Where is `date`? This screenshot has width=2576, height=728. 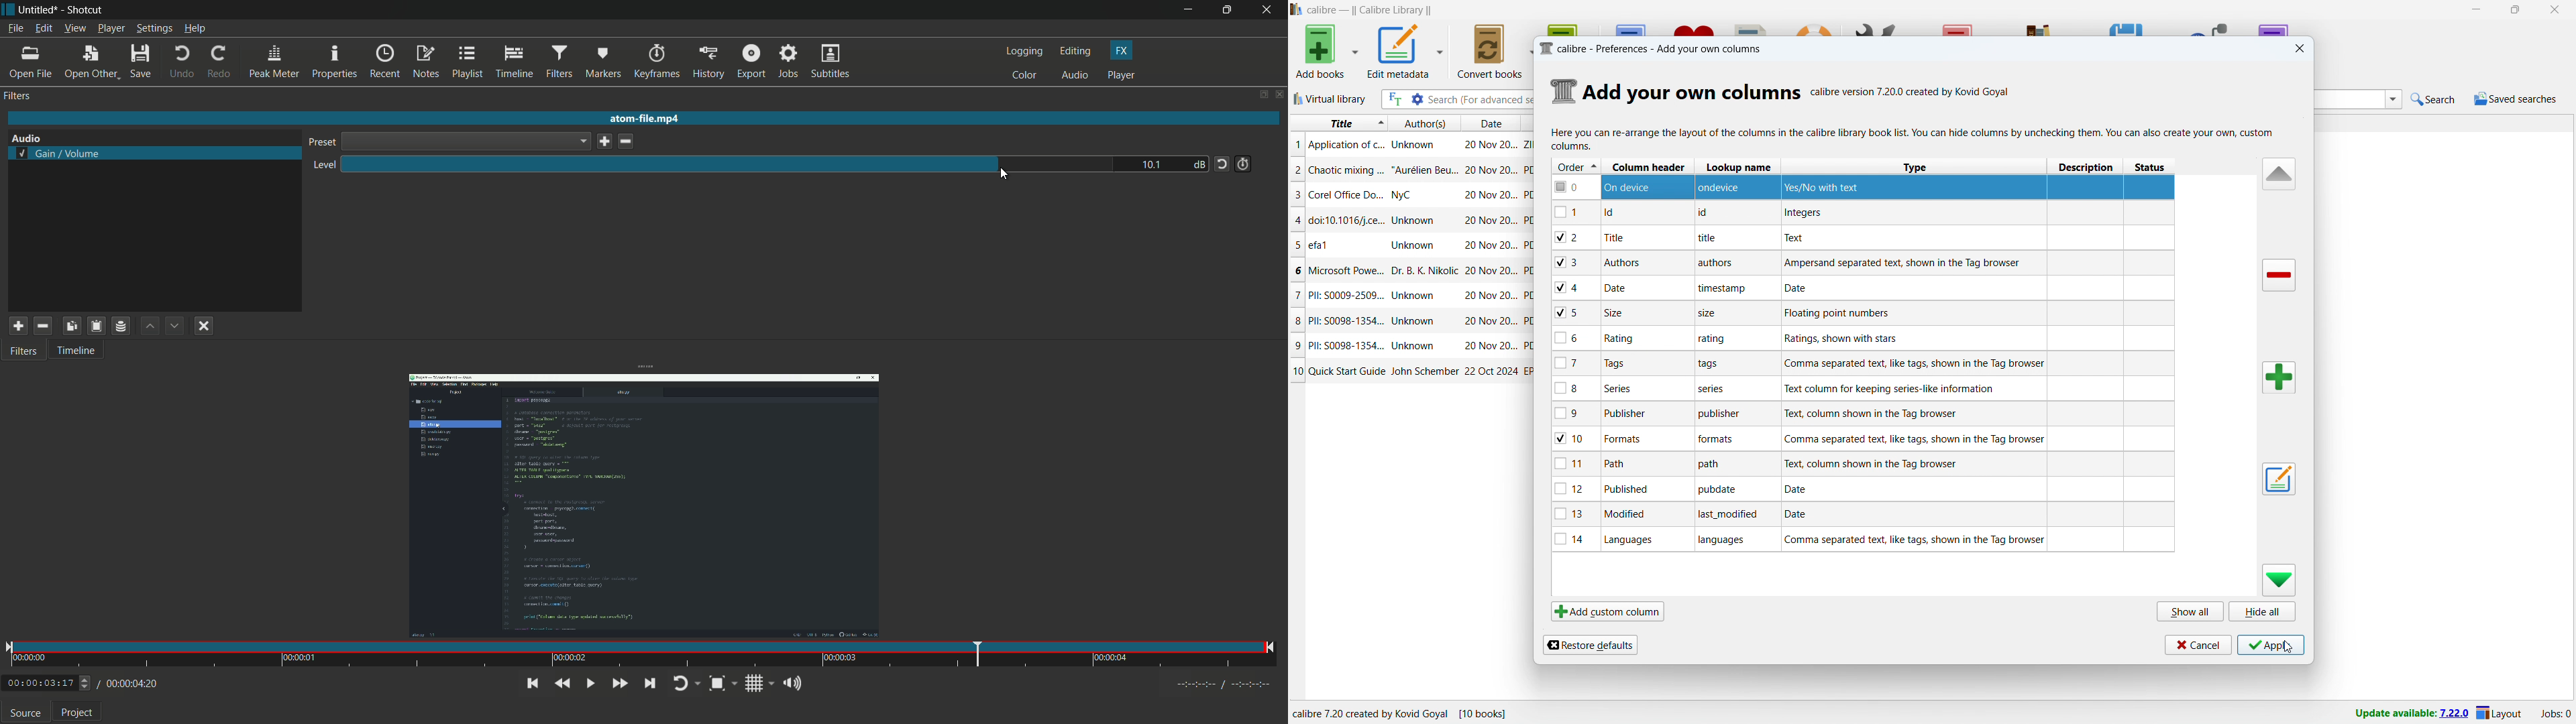 date is located at coordinates (1491, 295).